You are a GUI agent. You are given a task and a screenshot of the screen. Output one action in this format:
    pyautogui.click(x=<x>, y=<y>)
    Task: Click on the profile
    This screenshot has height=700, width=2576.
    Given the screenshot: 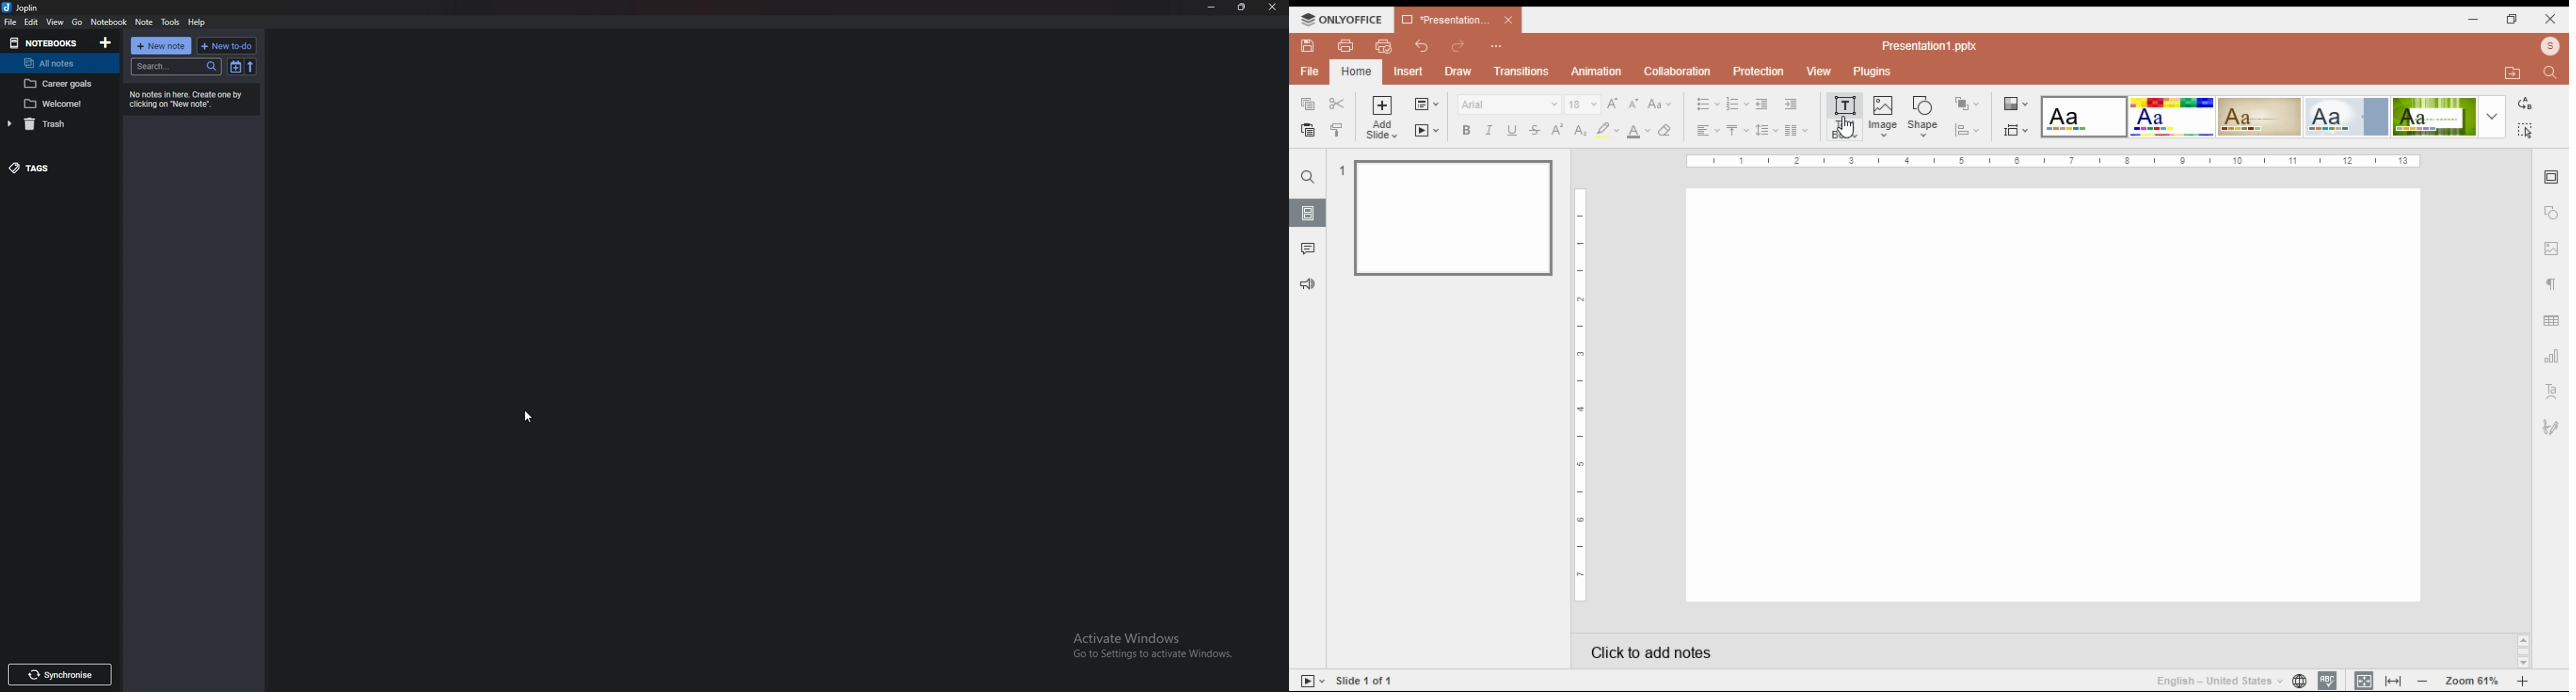 What is the action you would take?
    pyautogui.click(x=2549, y=46)
    